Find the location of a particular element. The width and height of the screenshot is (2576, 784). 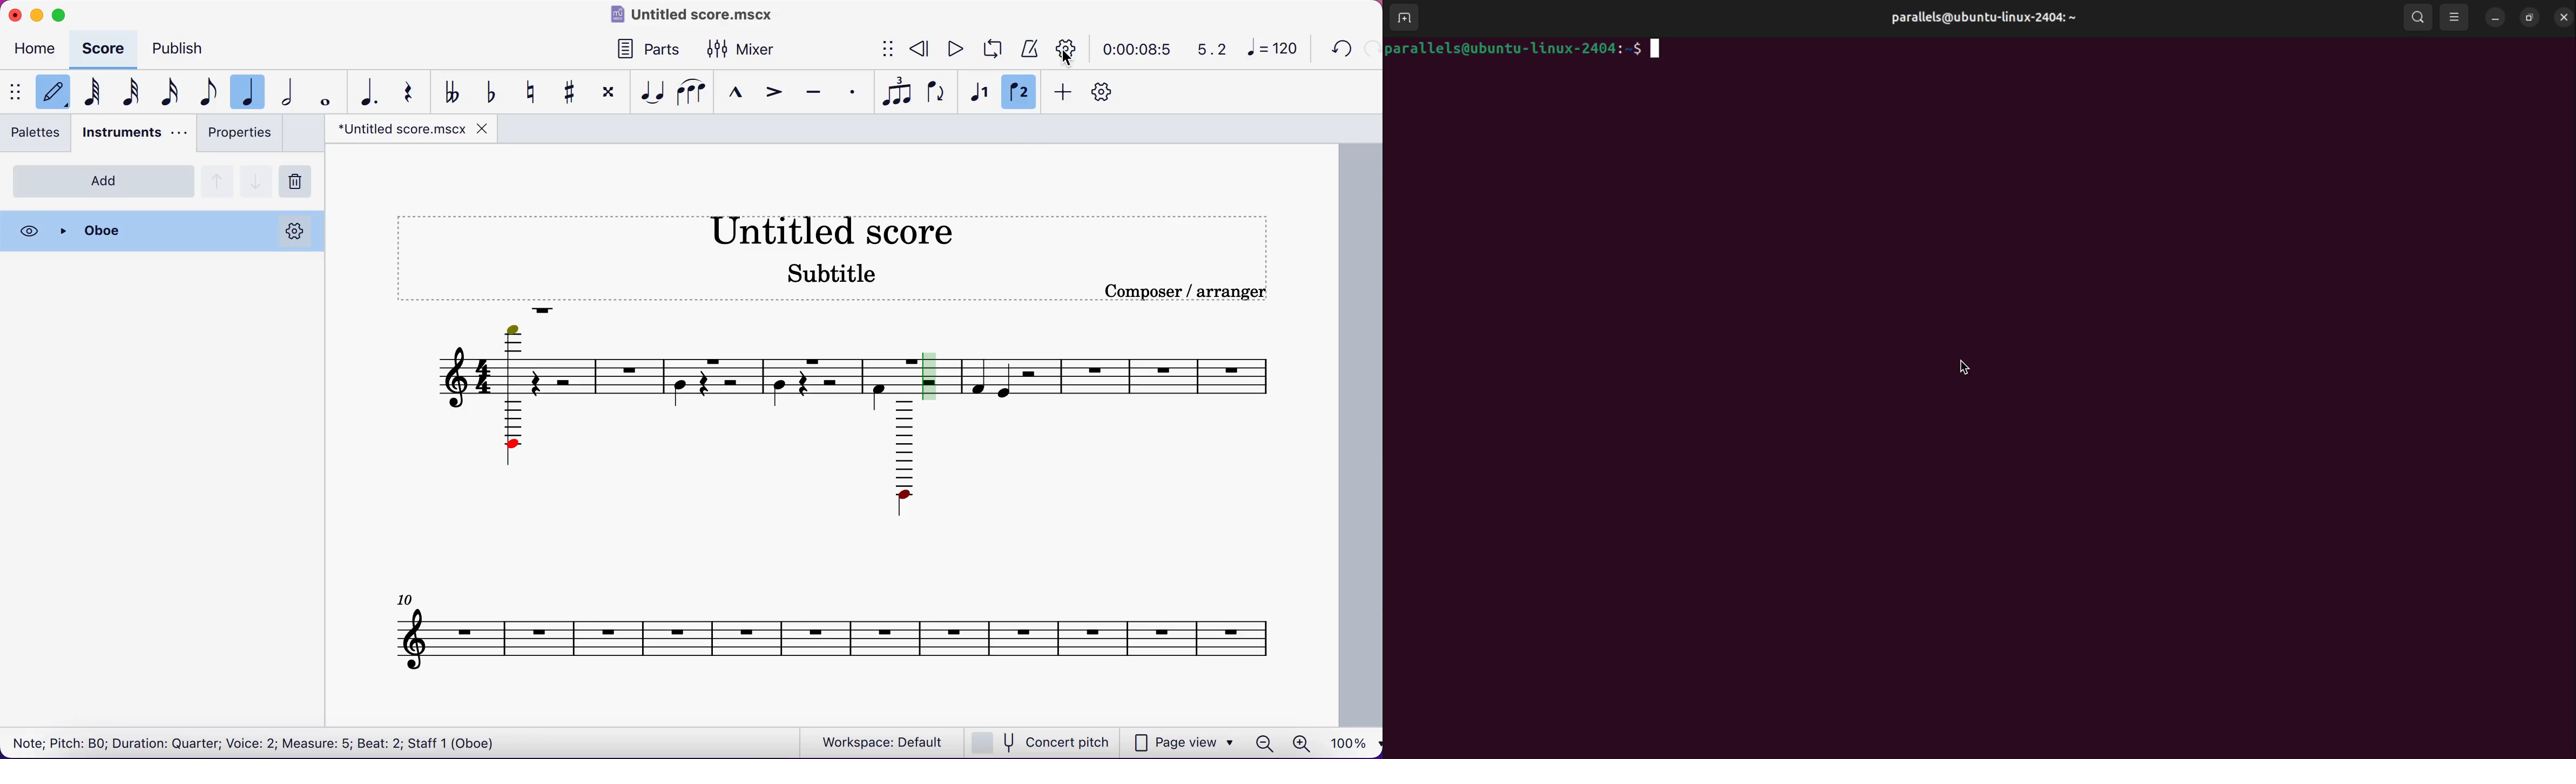

go up is located at coordinates (218, 180).